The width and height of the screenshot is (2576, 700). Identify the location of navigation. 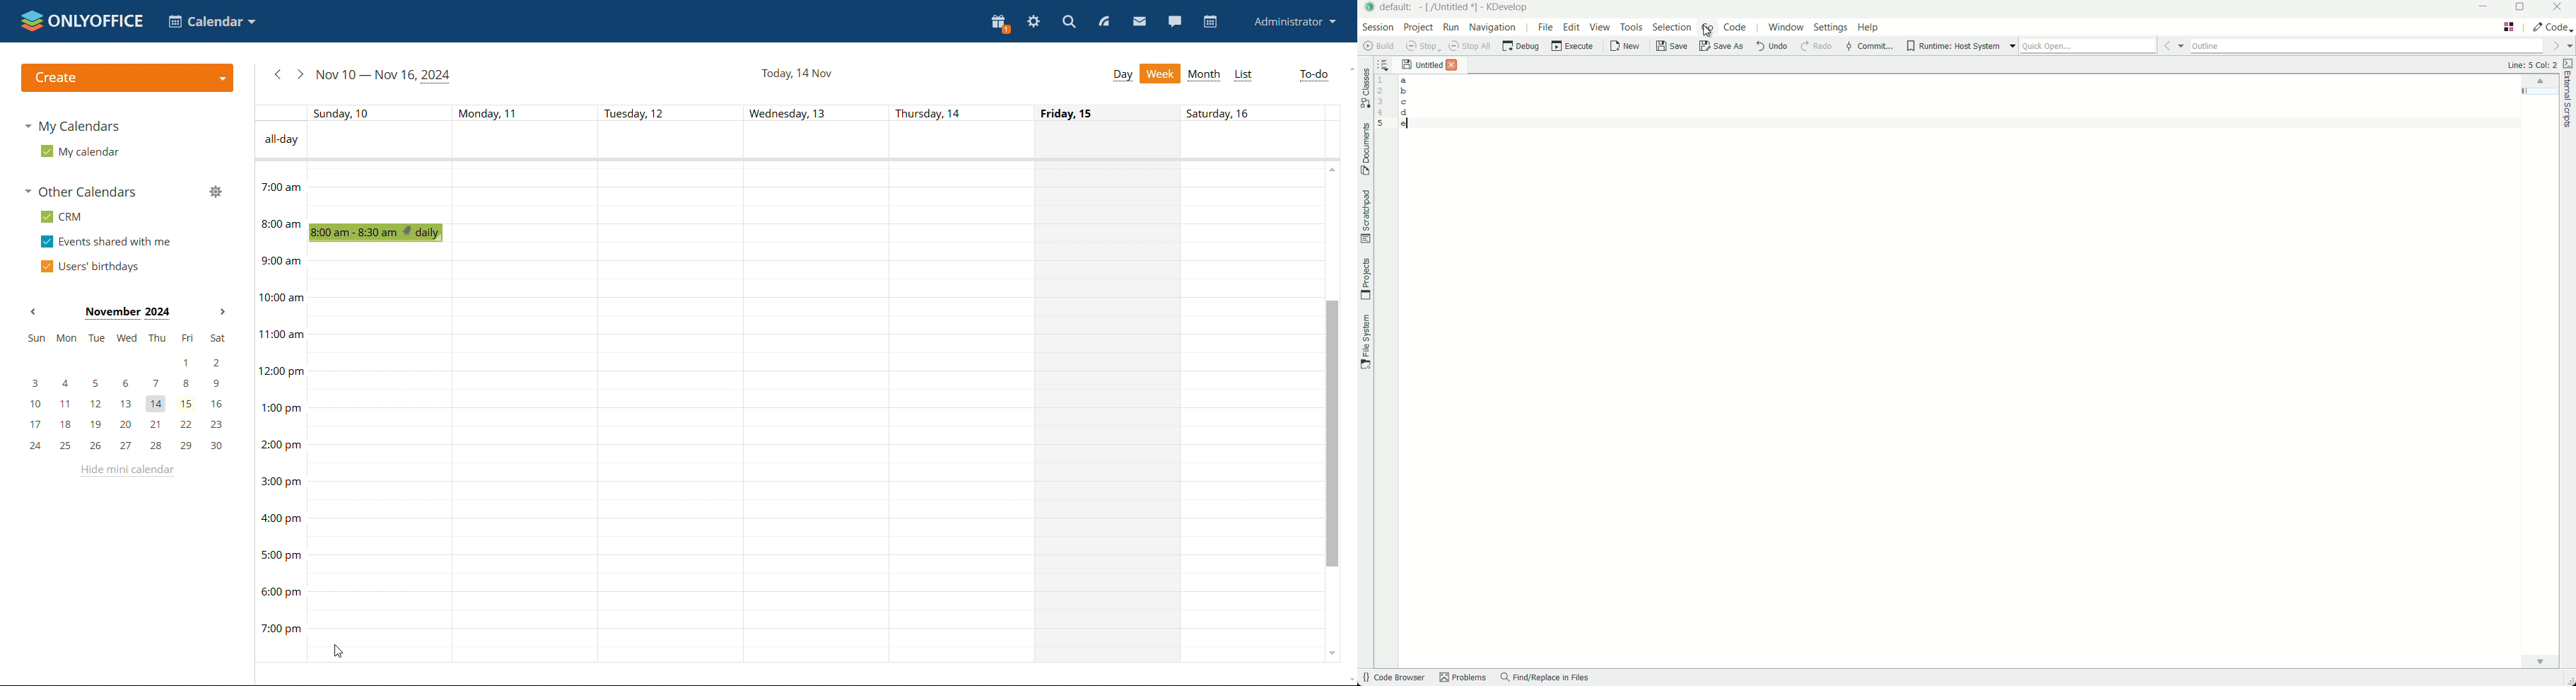
(1493, 28).